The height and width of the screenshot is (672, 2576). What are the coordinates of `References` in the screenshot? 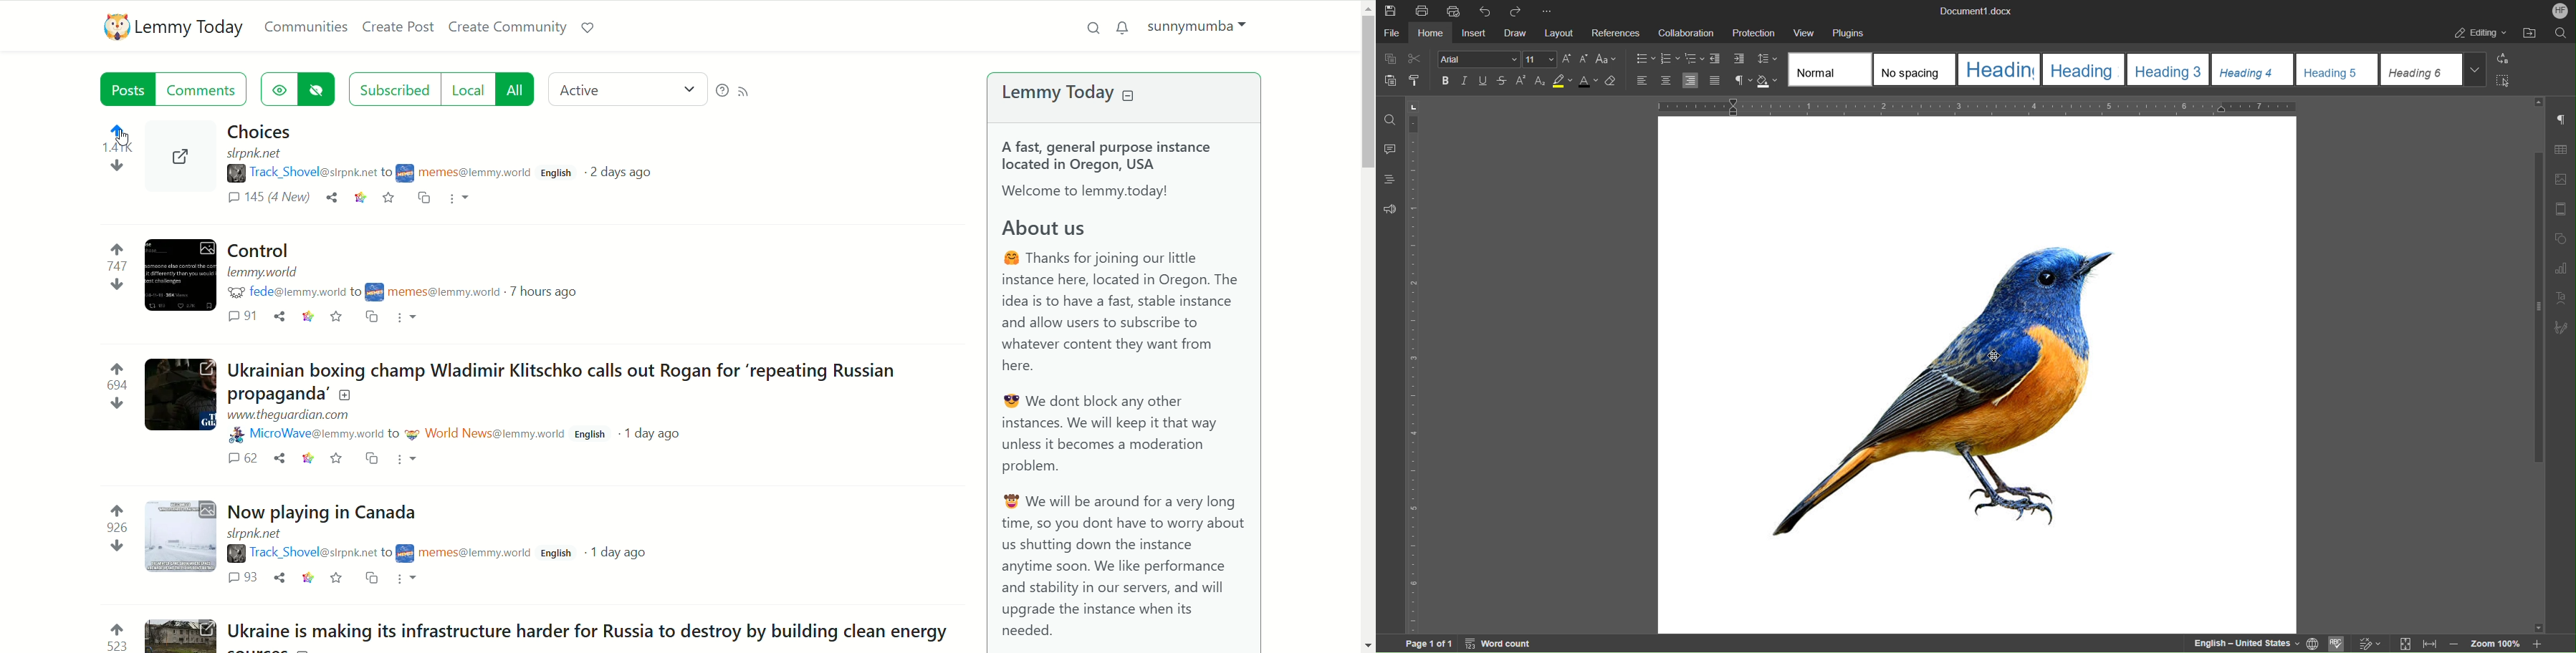 It's located at (1614, 34).